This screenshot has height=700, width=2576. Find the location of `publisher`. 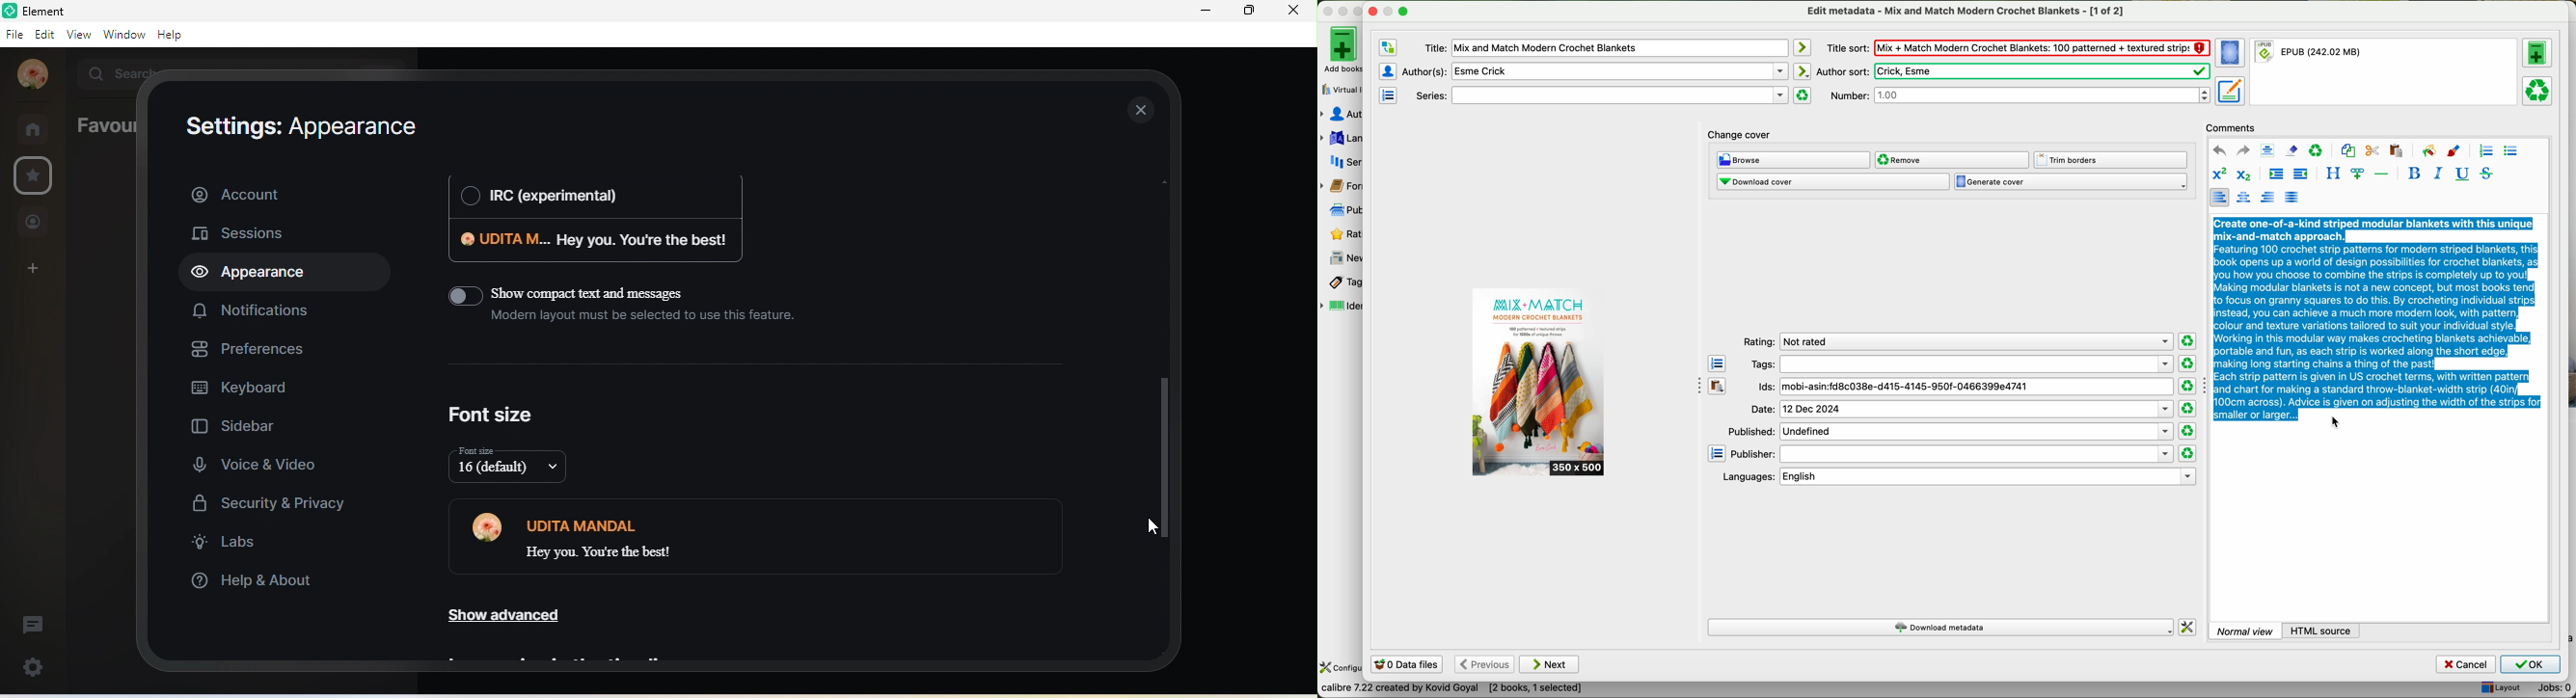

publisher is located at coordinates (1952, 454).